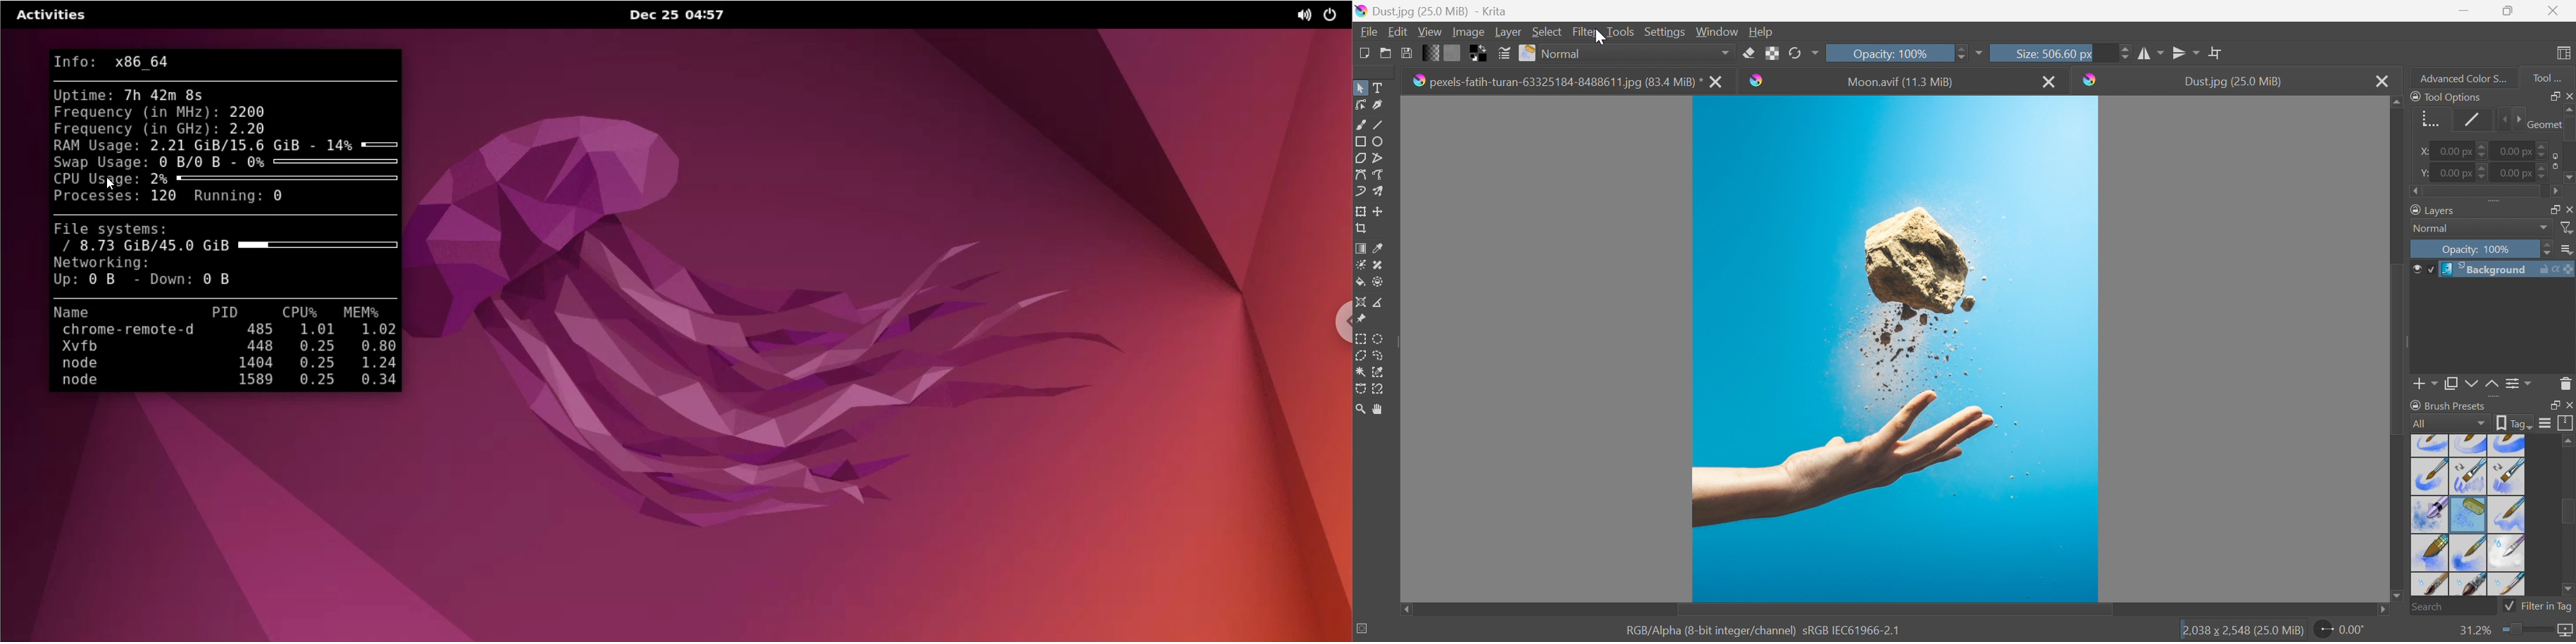 This screenshot has height=644, width=2576. Describe the element at coordinates (2565, 631) in the screenshot. I see `Map the displayed canvas size between pixel size or print size` at that location.